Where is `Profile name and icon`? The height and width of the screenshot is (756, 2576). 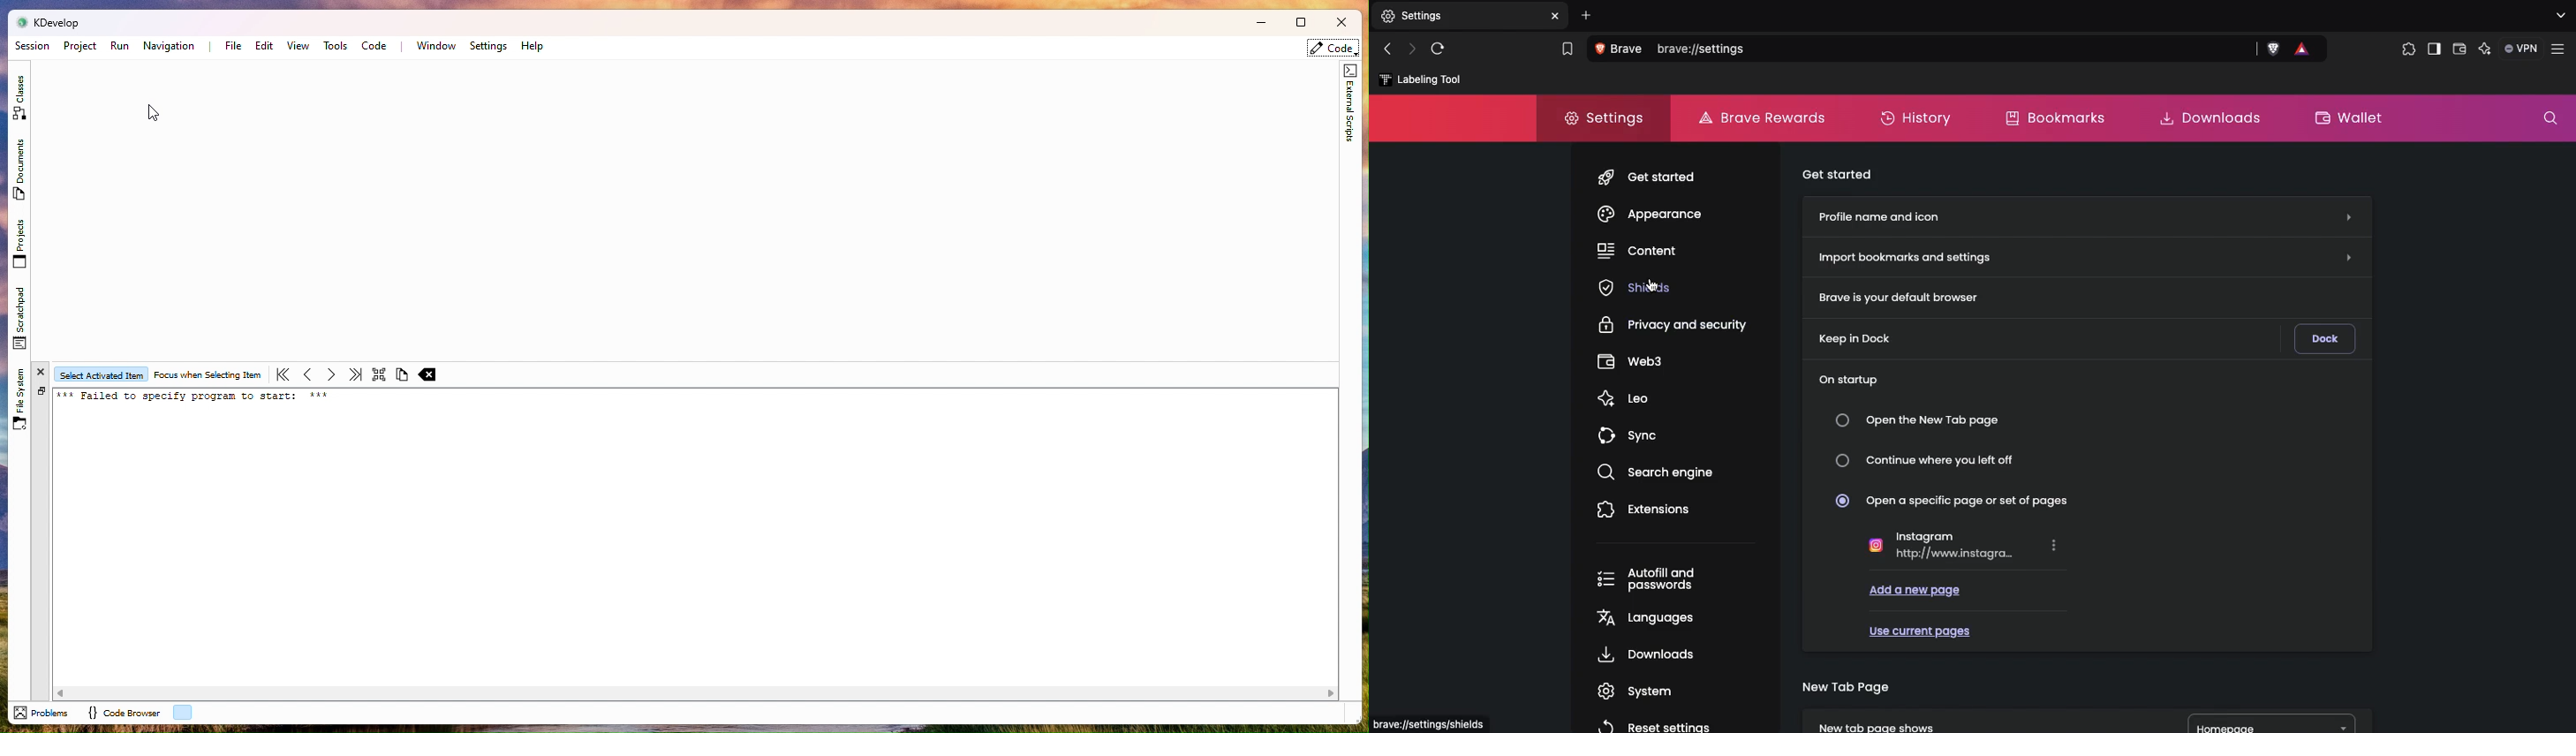 Profile name and icon is located at coordinates (2088, 215).